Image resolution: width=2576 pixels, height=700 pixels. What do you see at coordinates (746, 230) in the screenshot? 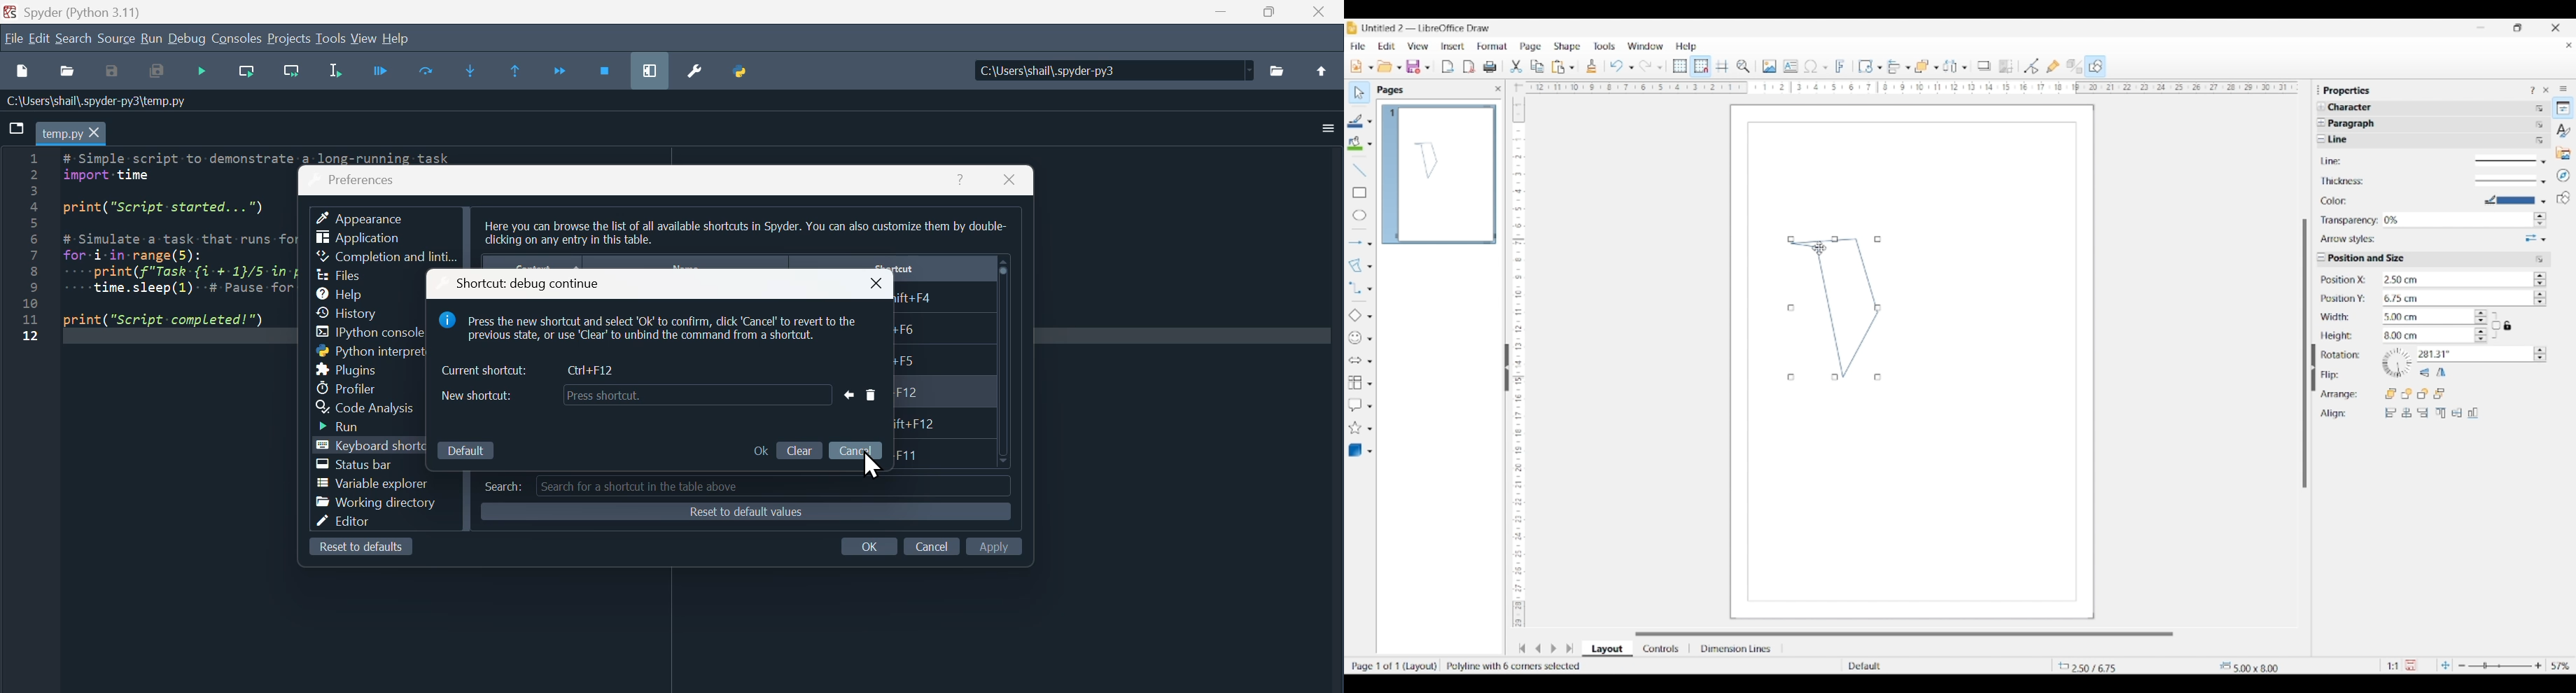
I see `` at bounding box center [746, 230].